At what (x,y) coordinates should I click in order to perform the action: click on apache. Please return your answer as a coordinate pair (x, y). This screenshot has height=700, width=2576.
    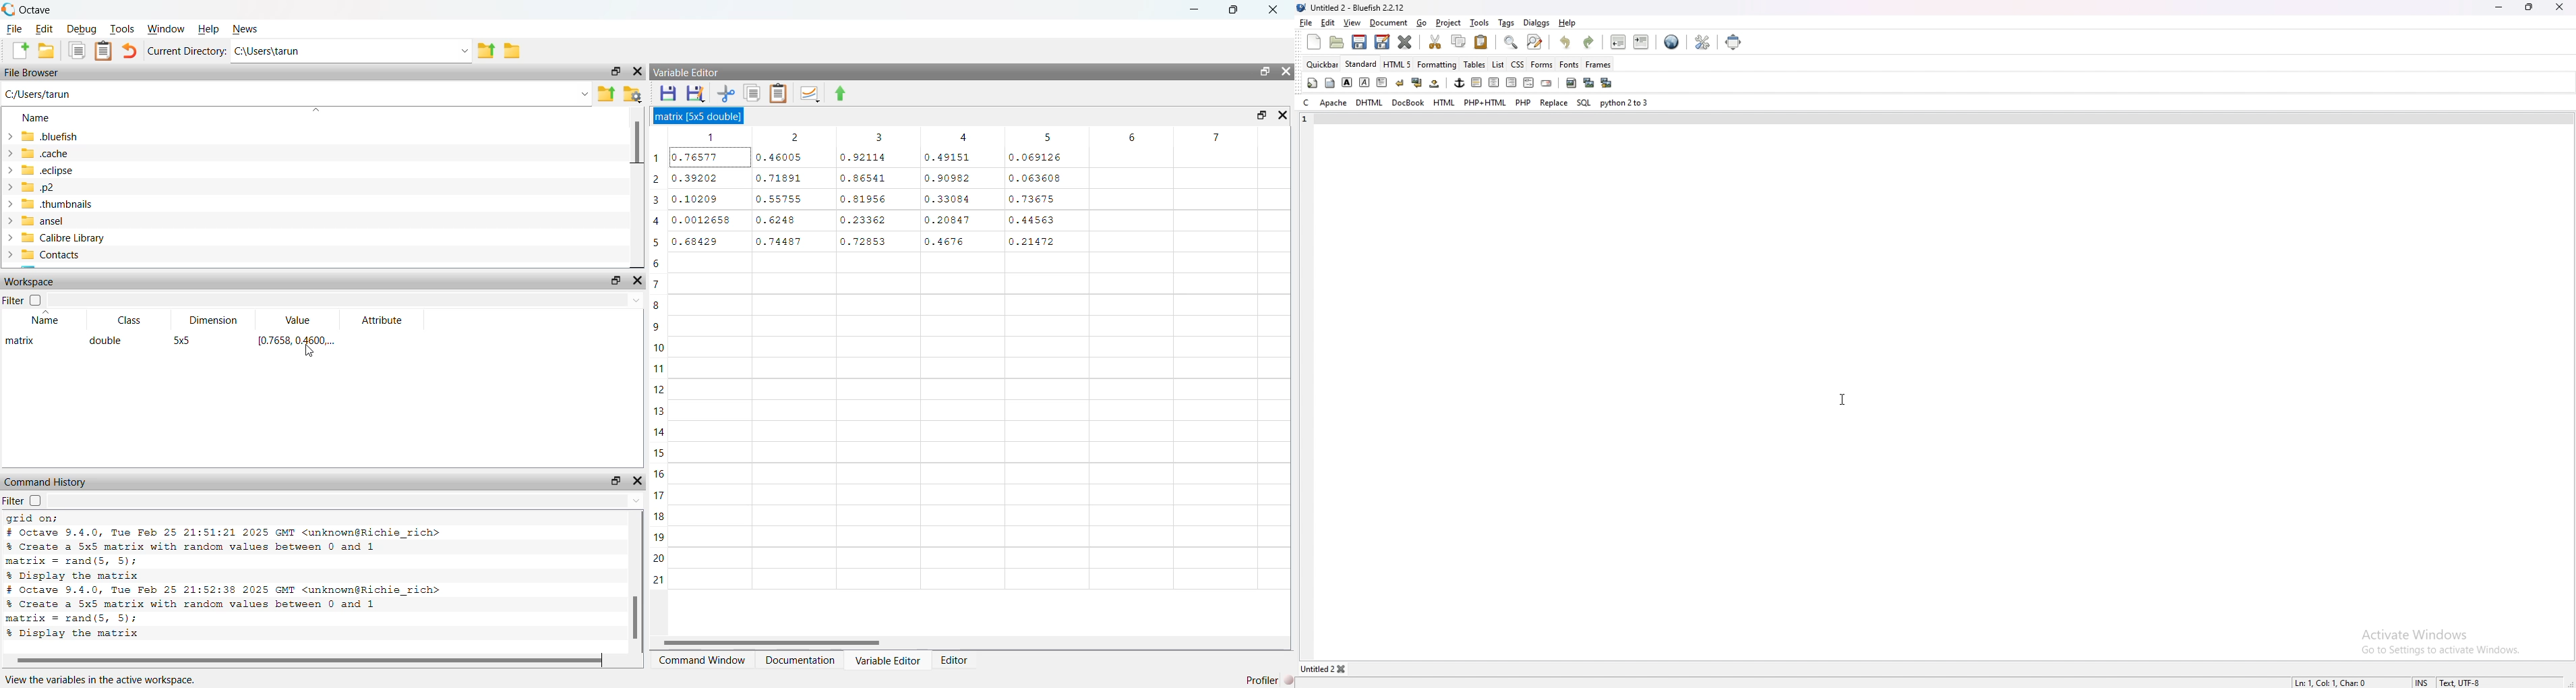
    Looking at the image, I should click on (1334, 103).